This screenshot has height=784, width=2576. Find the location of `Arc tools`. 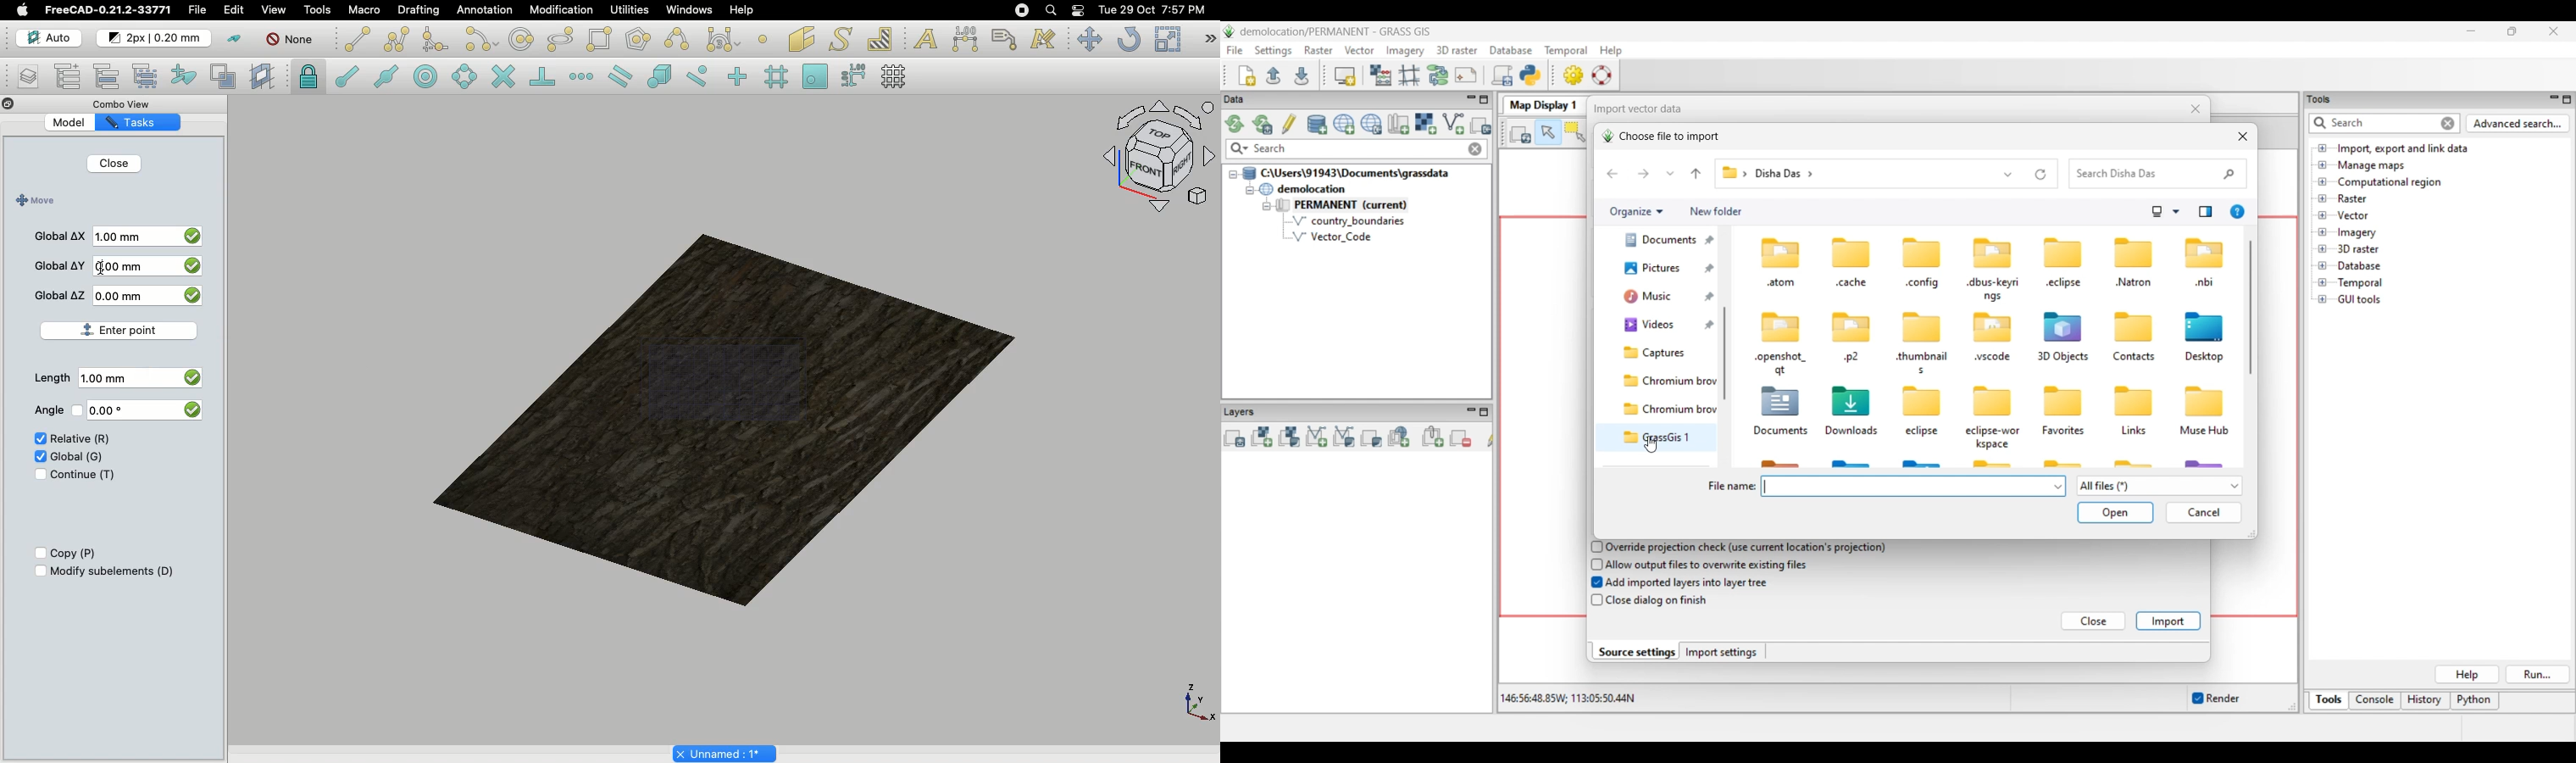

Arc tools is located at coordinates (480, 41).